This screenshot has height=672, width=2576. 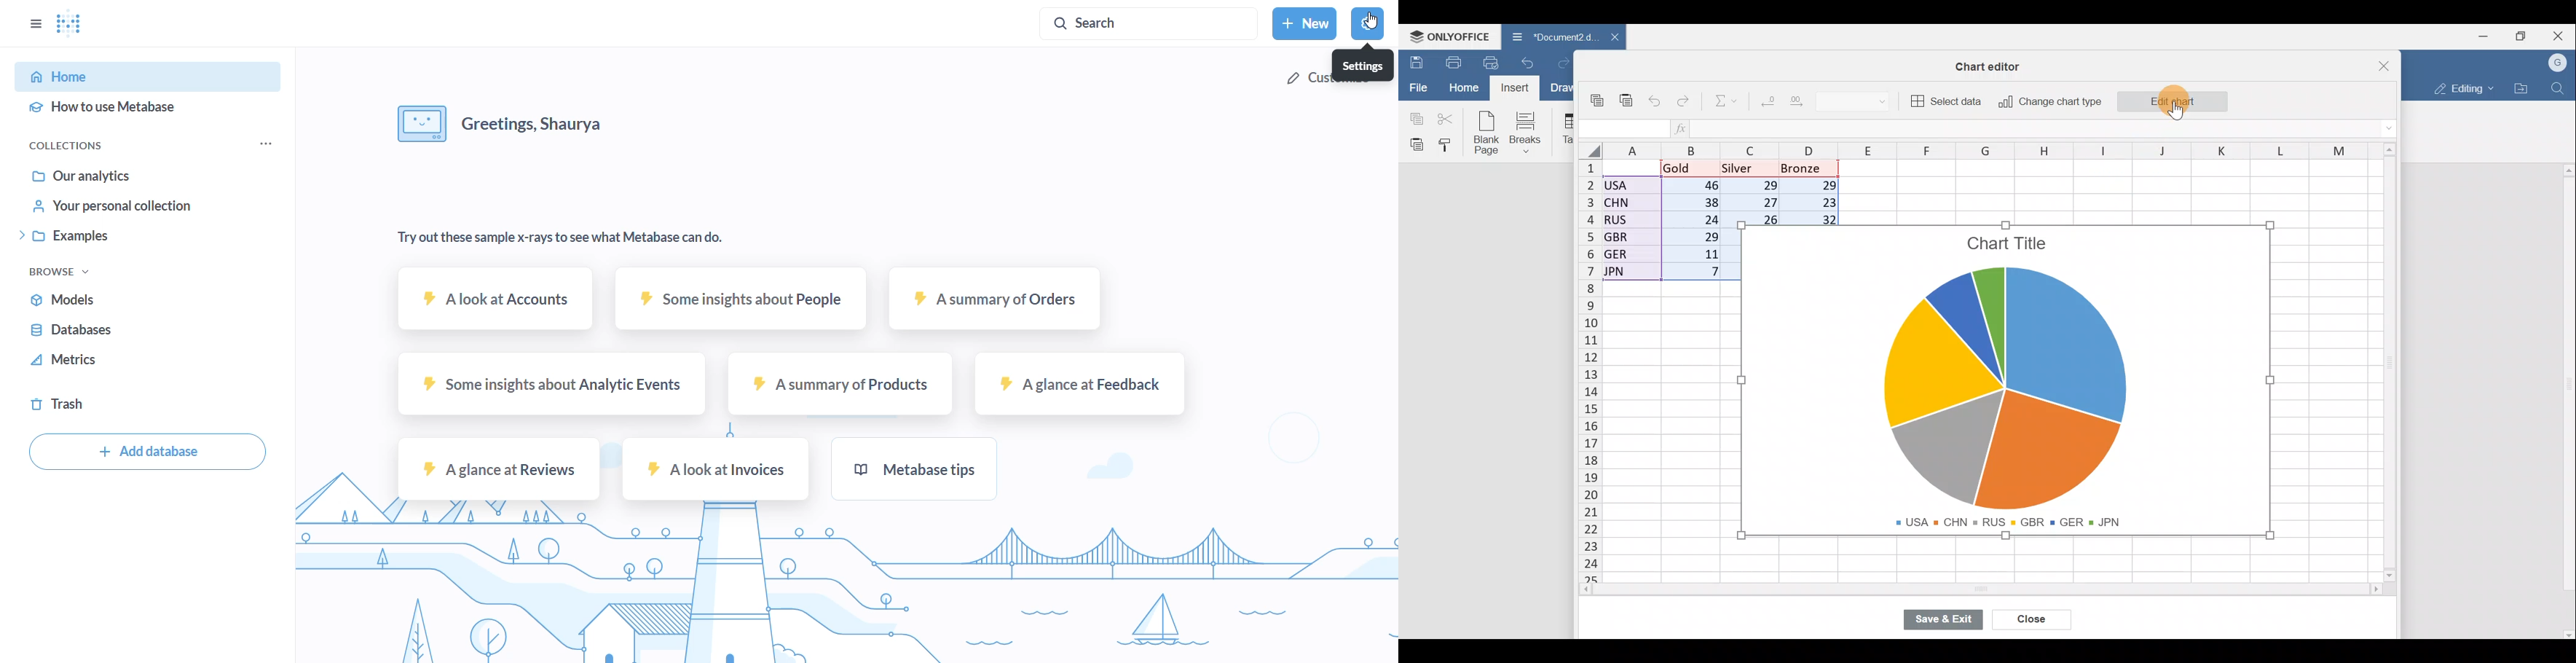 I want to click on Edit chart, so click(x=2174, y=101).